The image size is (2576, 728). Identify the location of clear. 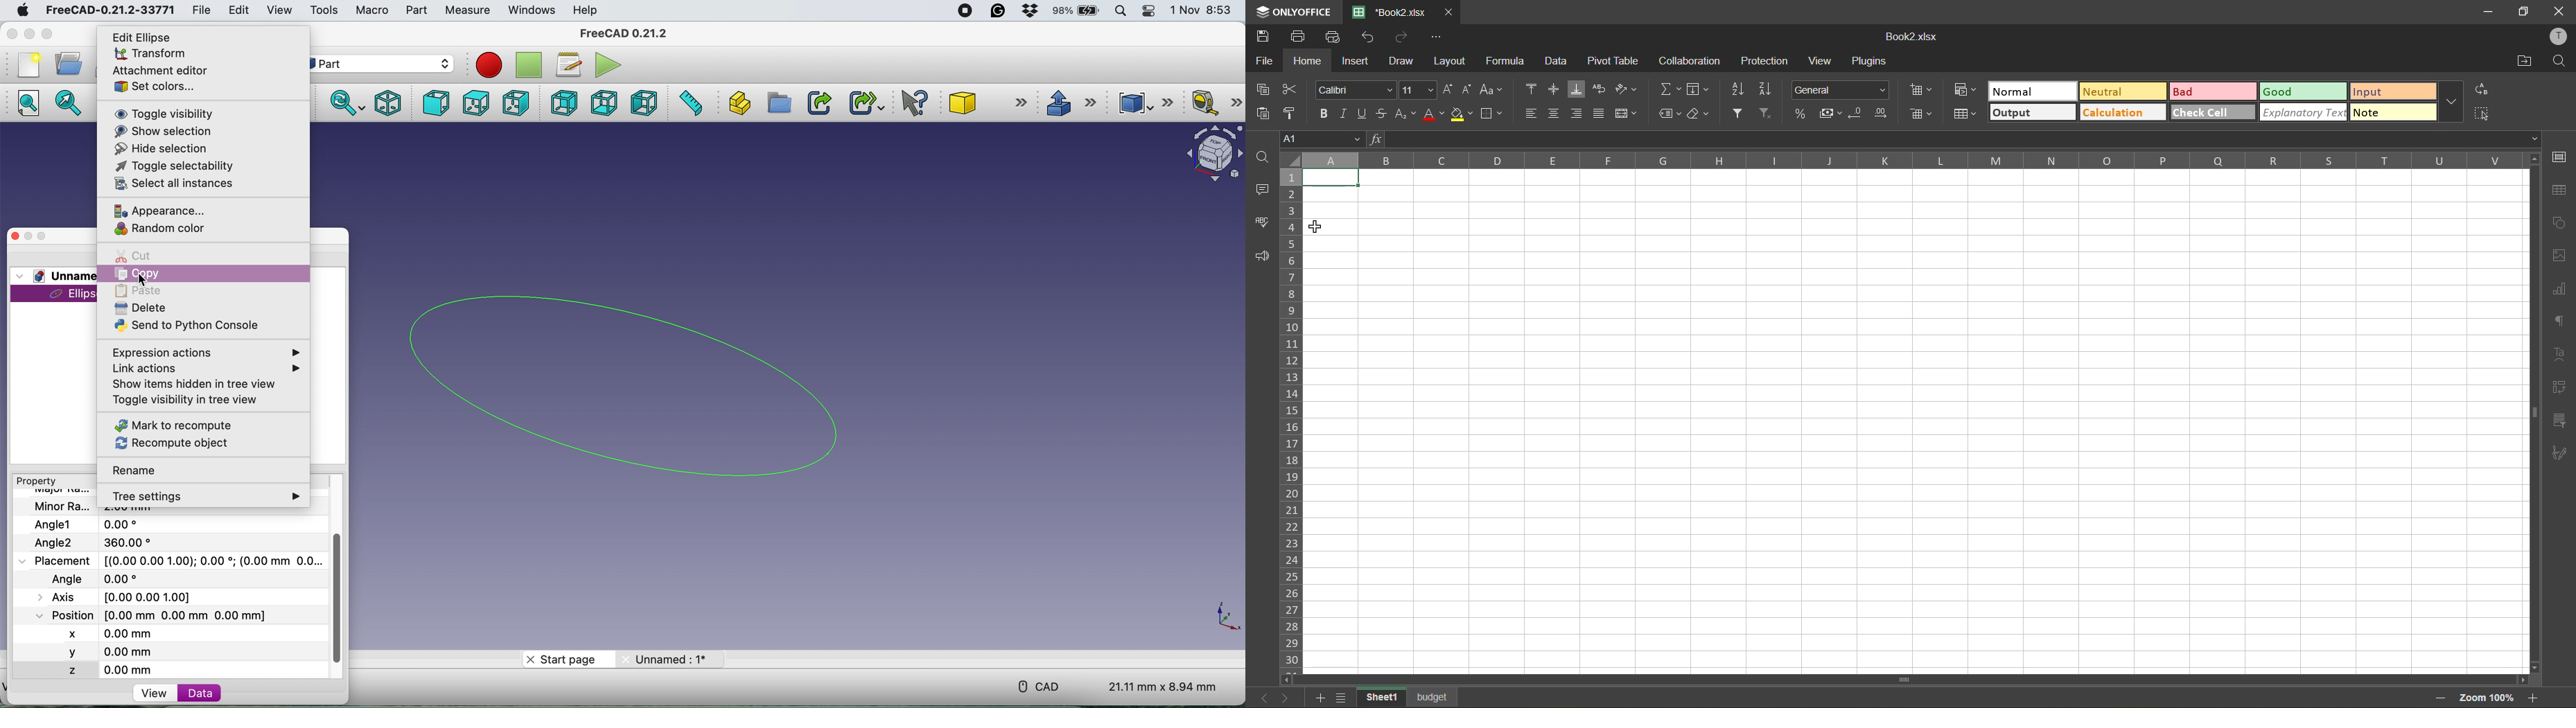
(1700, 114).